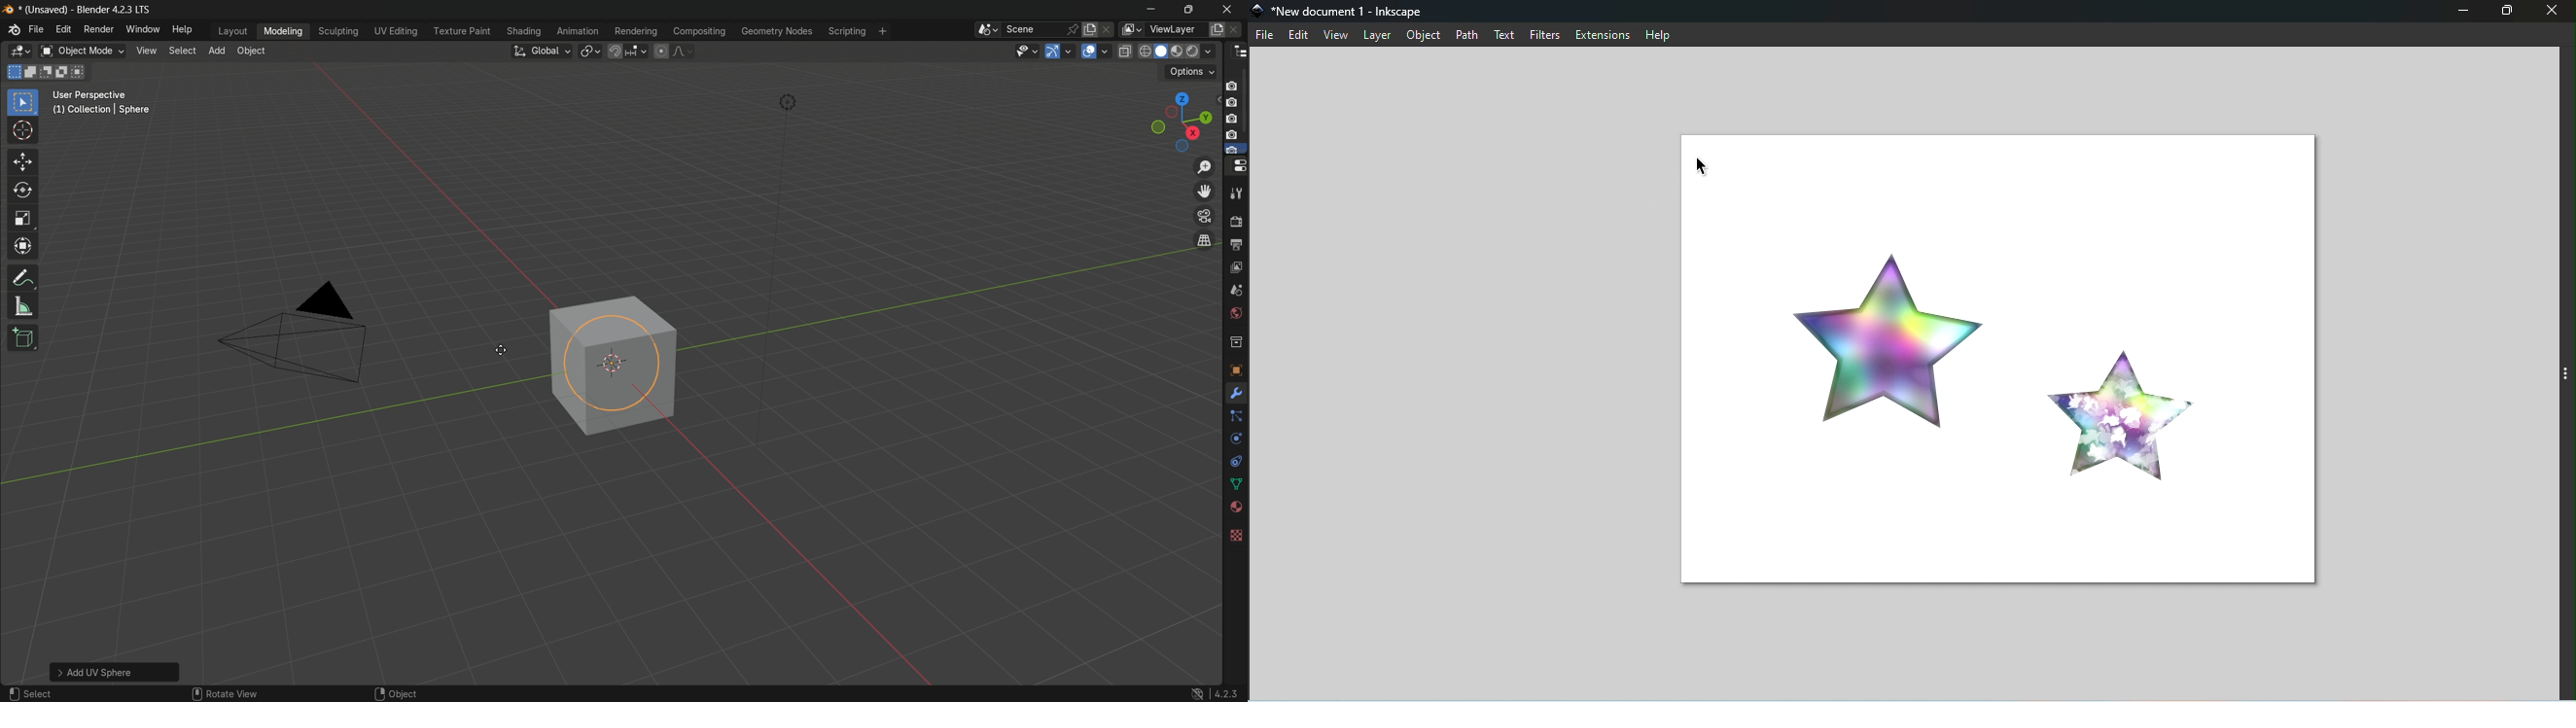 This screenshot has width=2576, height=728. What do you see at coordinates (1235, 342) in the screenshot?
I see `collections` at bounding box center [1235, 342].